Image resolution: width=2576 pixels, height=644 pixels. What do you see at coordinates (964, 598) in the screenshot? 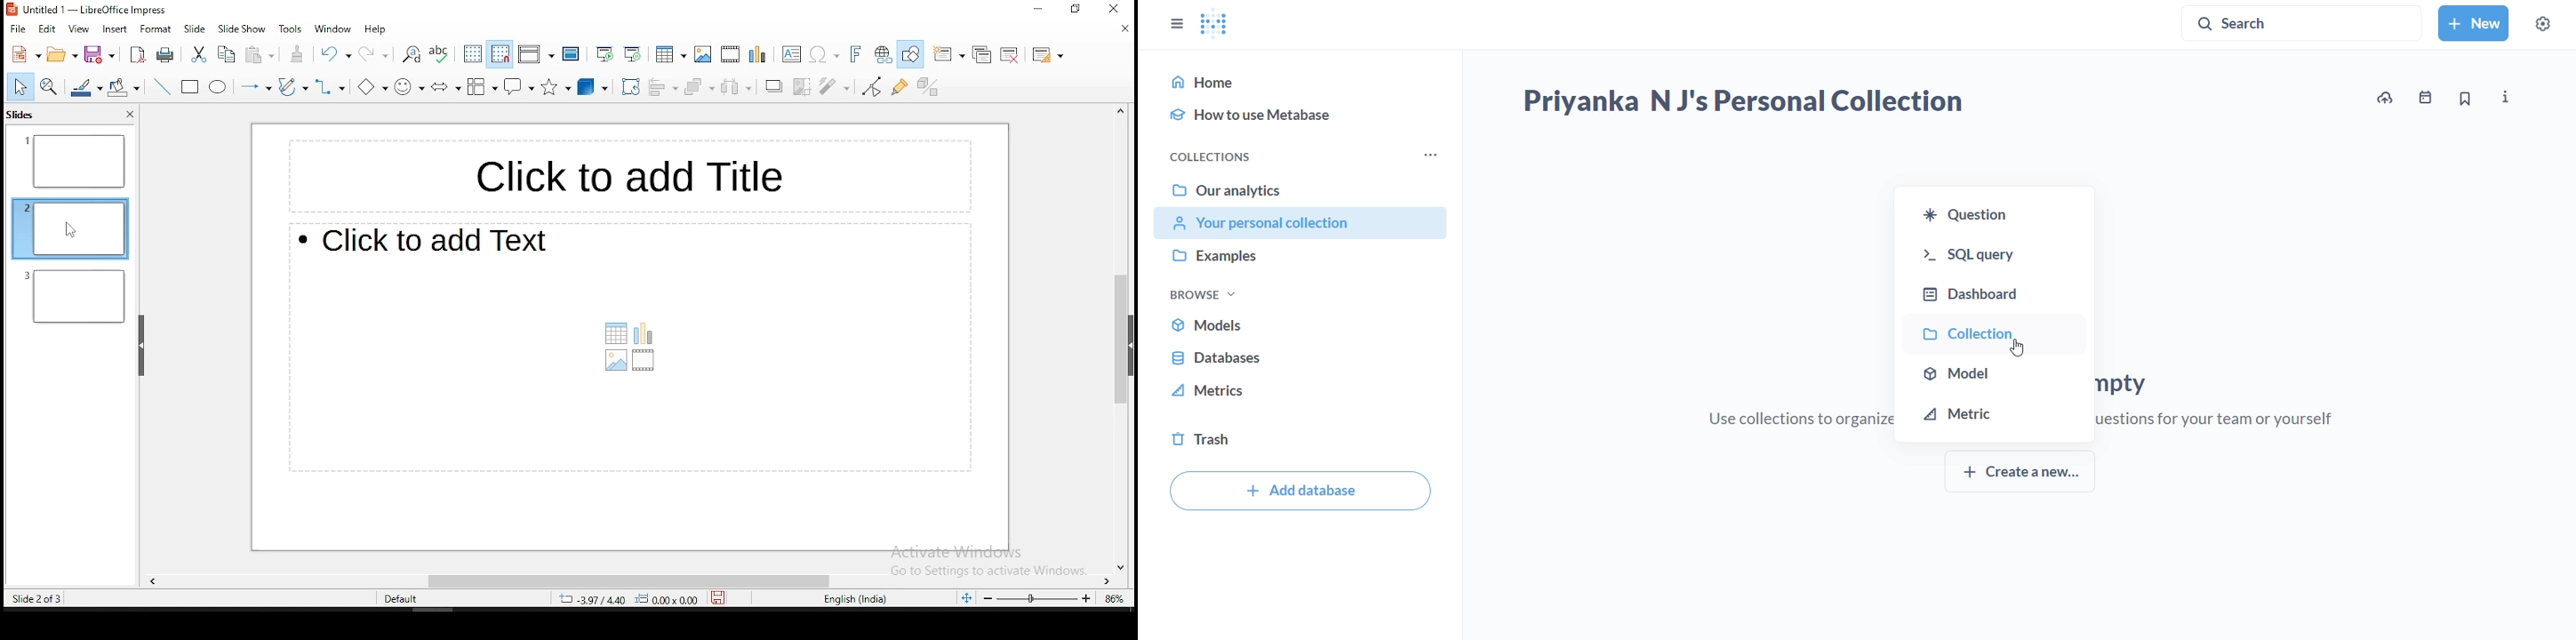
I see `fit slide to current window` at bounding box center [964, 598].